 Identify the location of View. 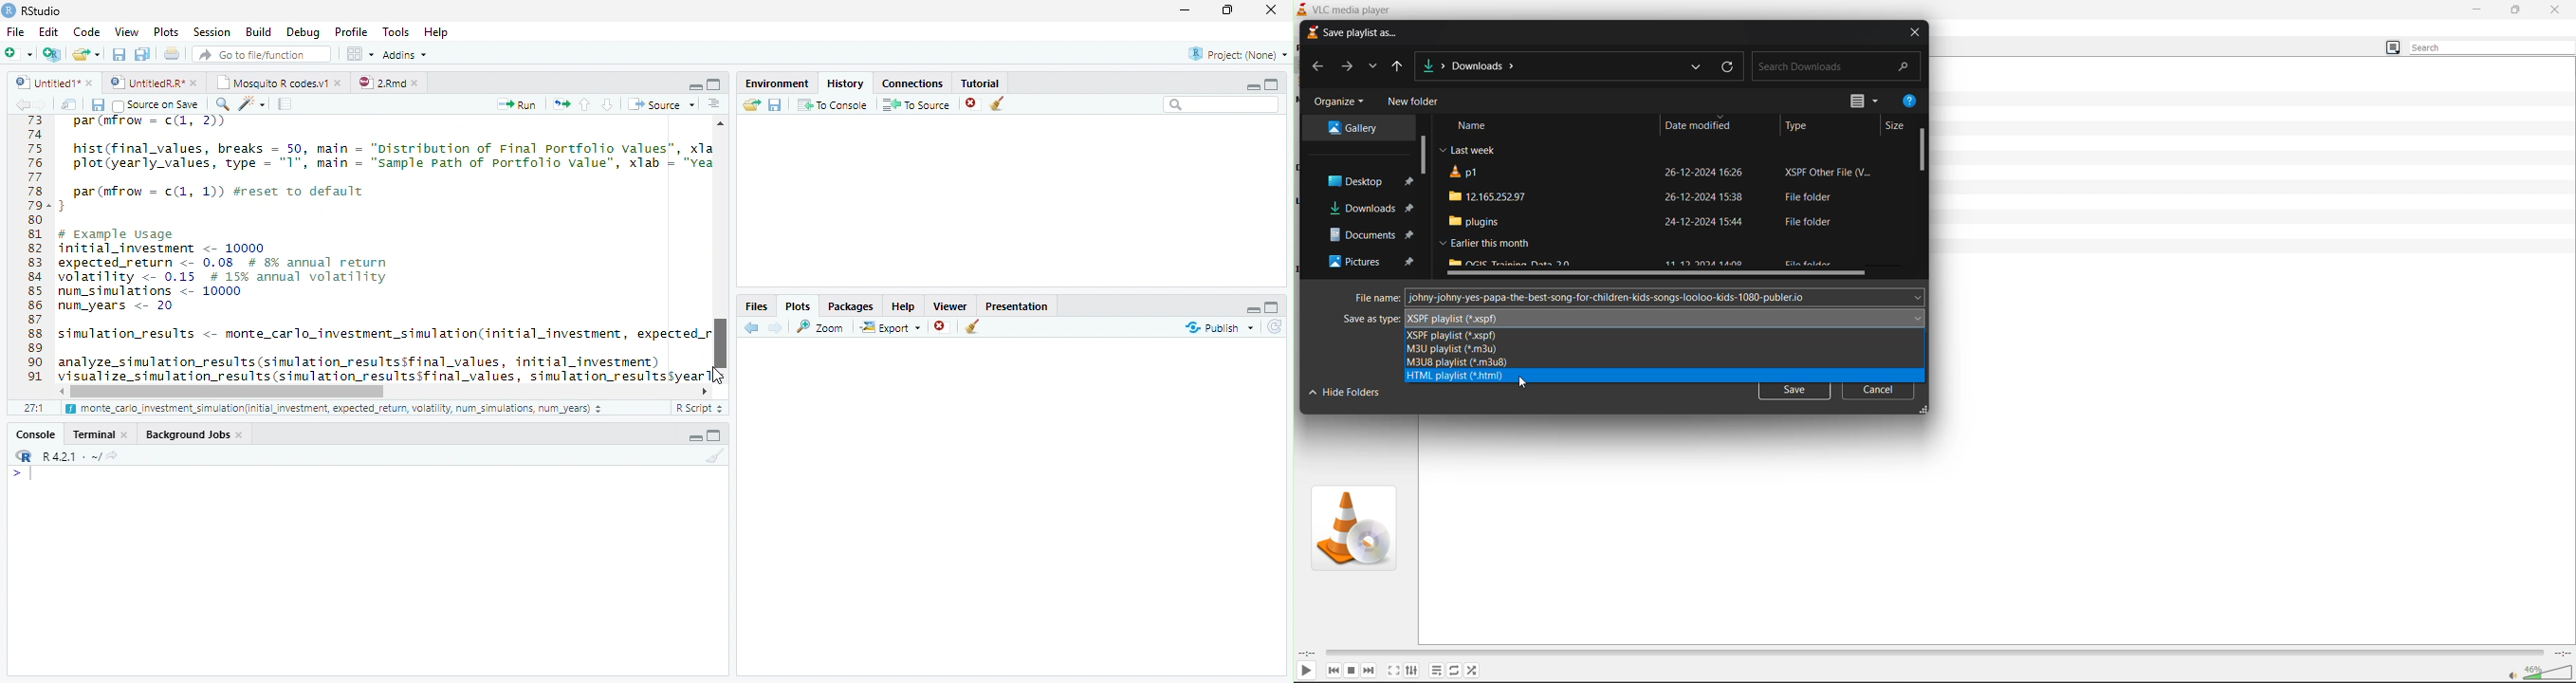
(125, 30).